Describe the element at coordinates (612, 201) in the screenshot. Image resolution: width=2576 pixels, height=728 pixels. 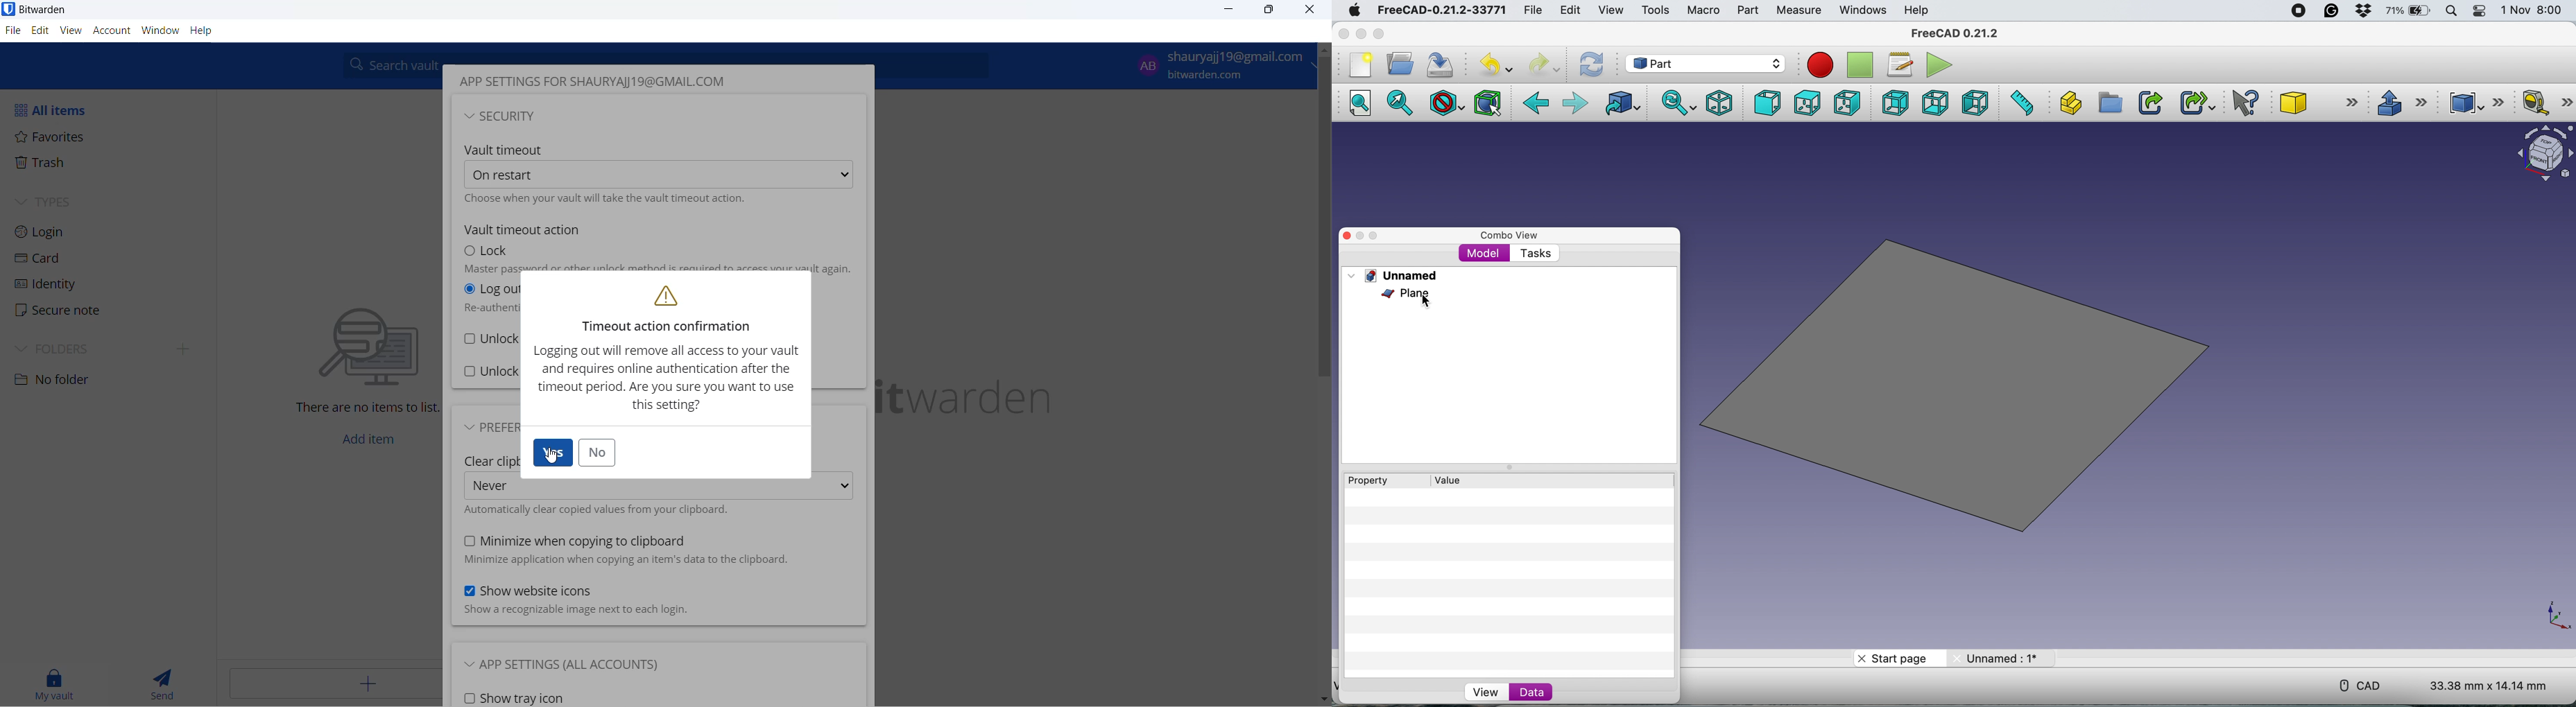
I see `text` at that location.